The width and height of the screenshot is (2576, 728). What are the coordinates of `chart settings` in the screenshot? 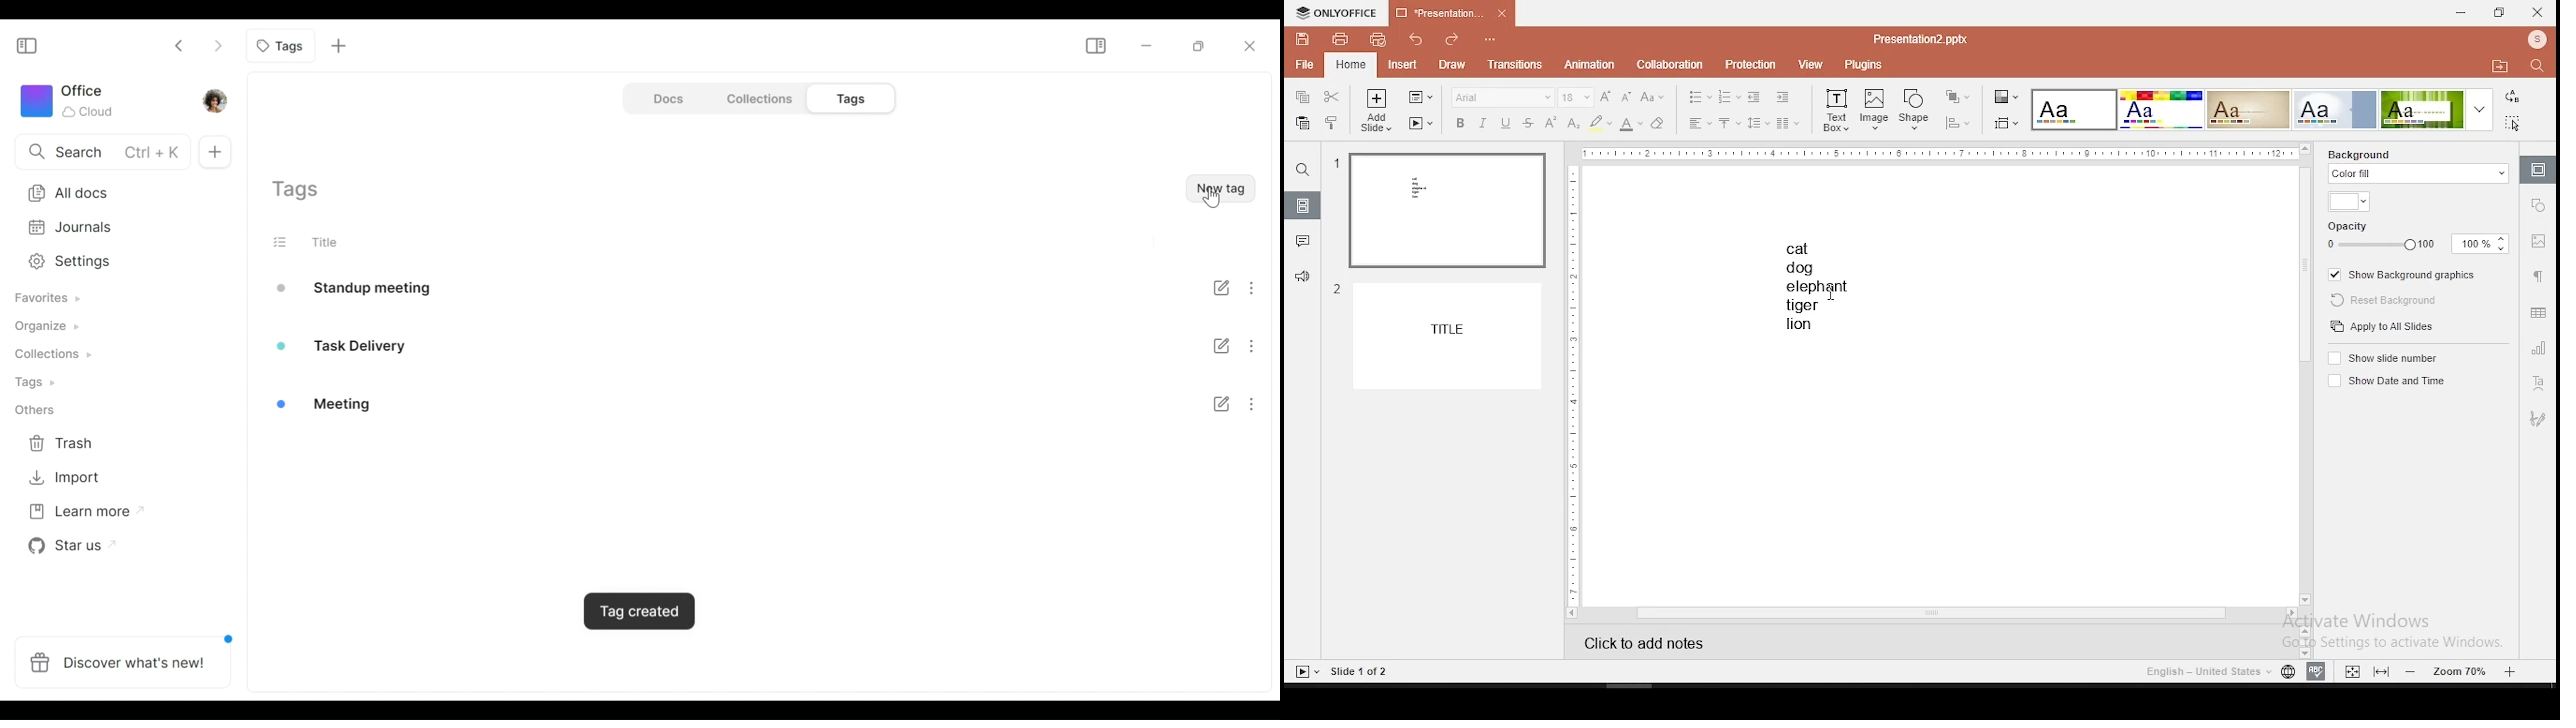 It's located at (2537, 349).